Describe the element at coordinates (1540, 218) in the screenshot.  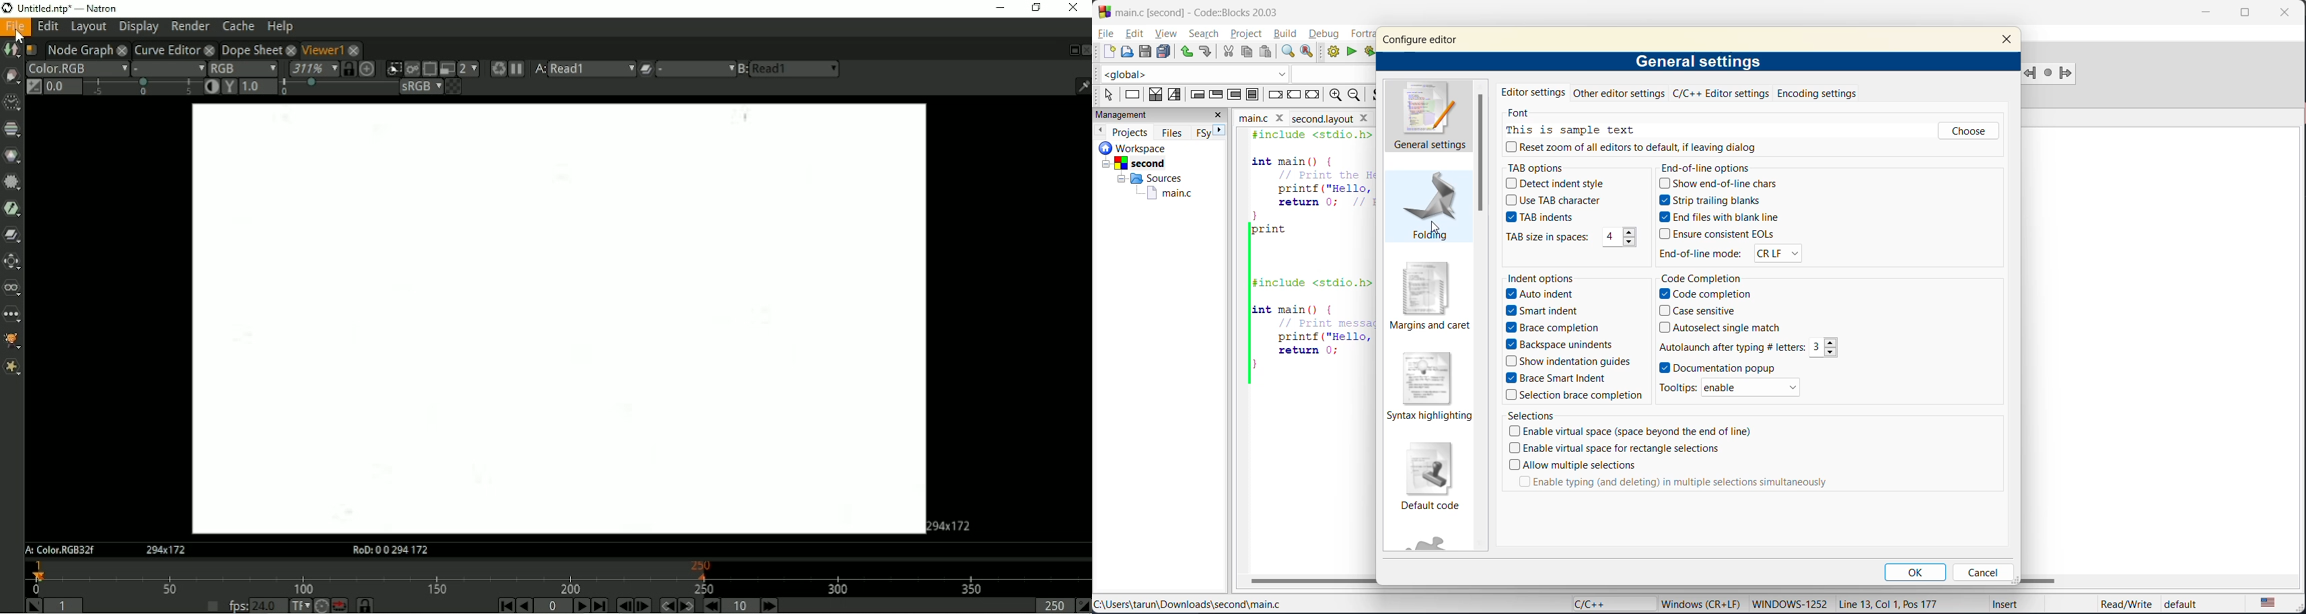
I see `TAB indents` at that location.